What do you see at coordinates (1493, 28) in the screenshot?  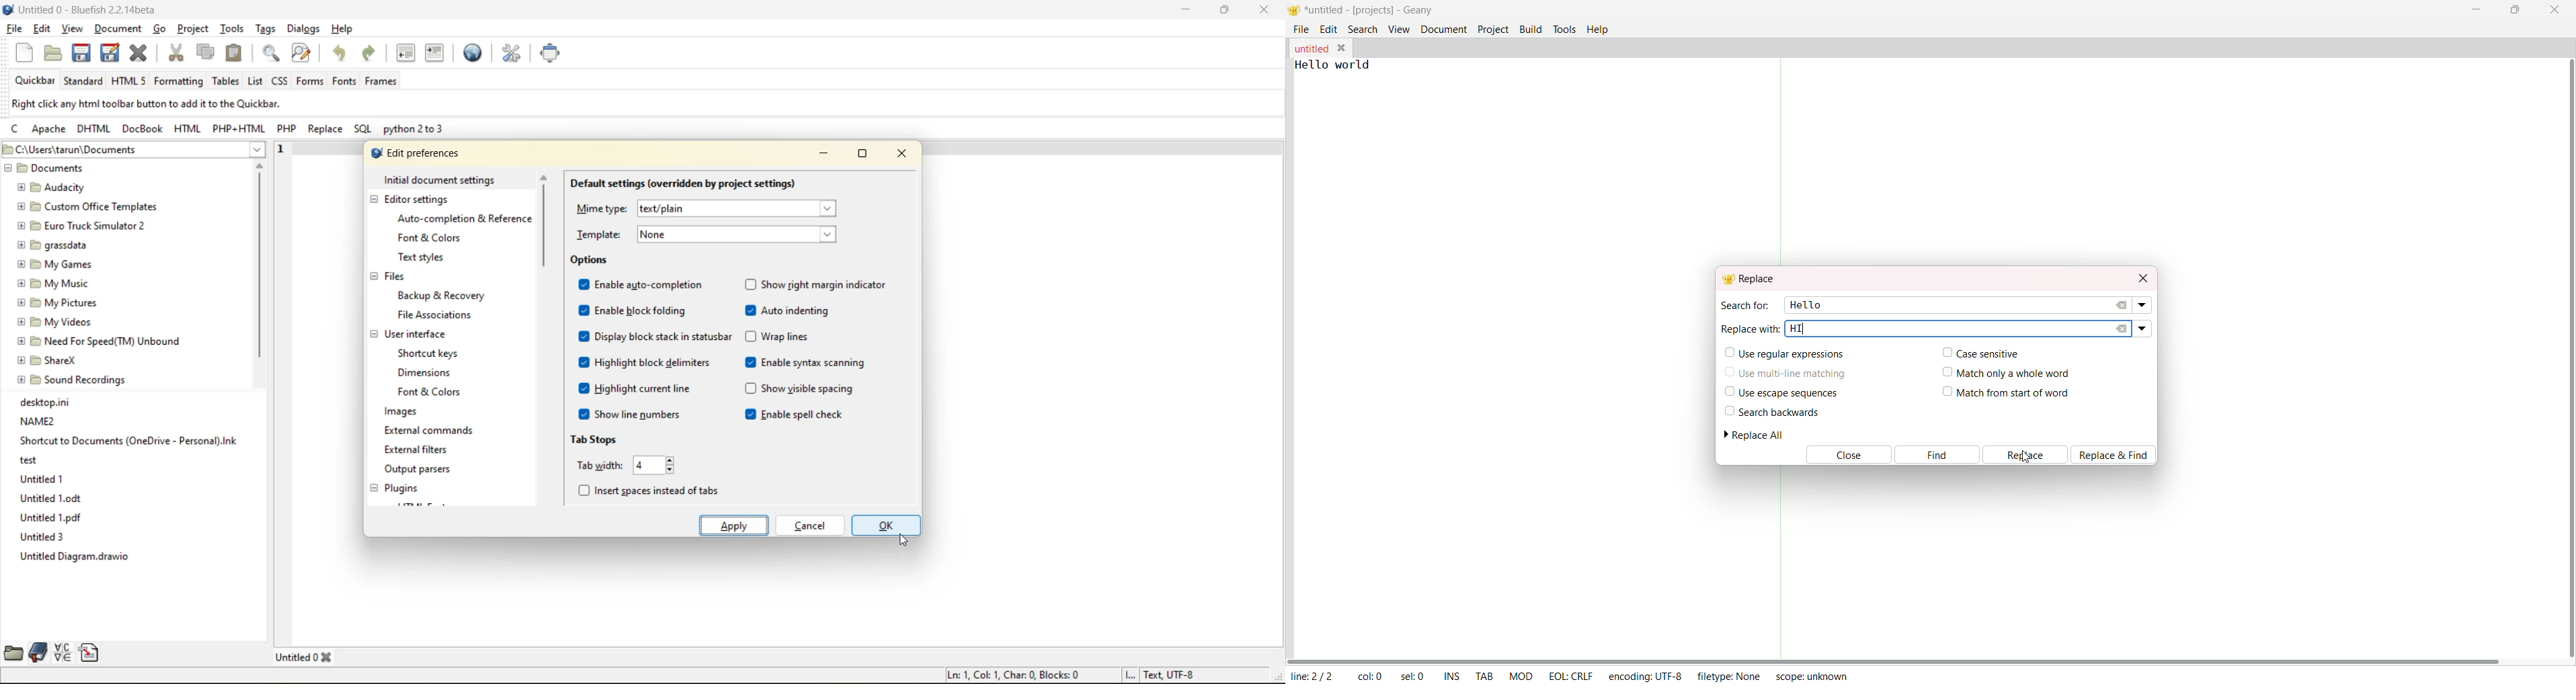 I see `project` at bounding box center [1493, 28].